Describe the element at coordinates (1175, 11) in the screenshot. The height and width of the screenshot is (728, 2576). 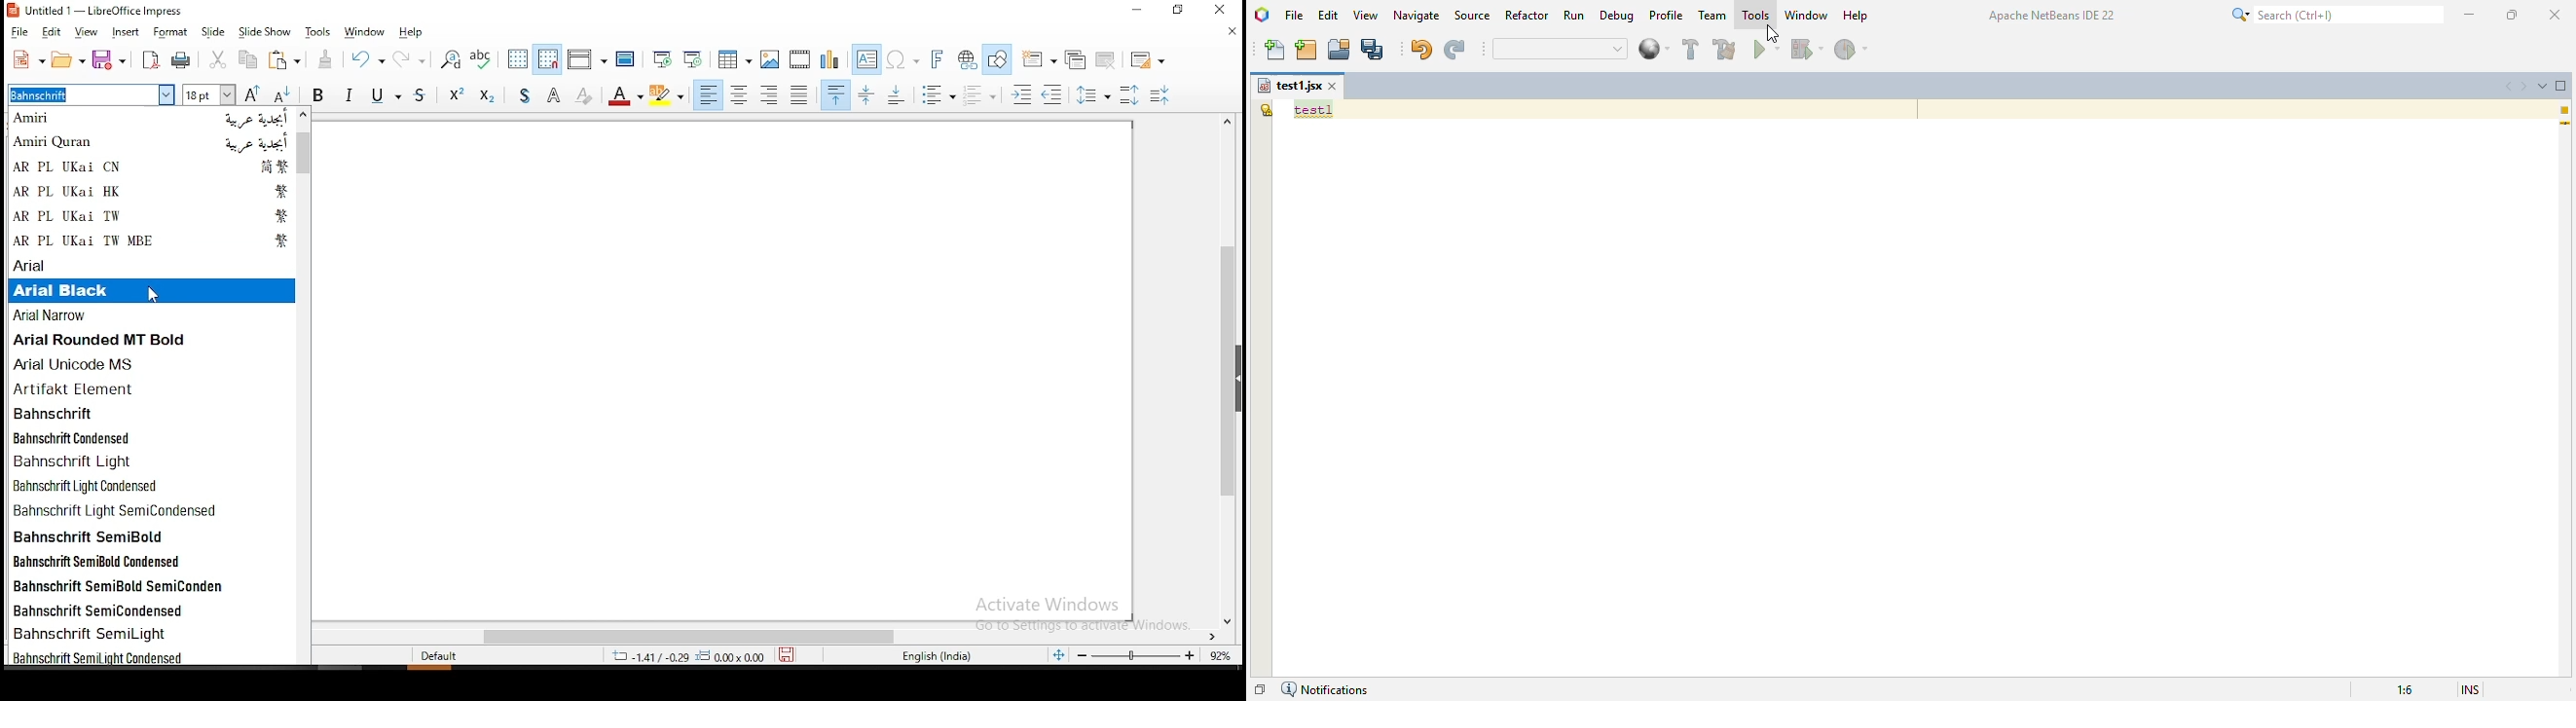
I see `restore` at that location.